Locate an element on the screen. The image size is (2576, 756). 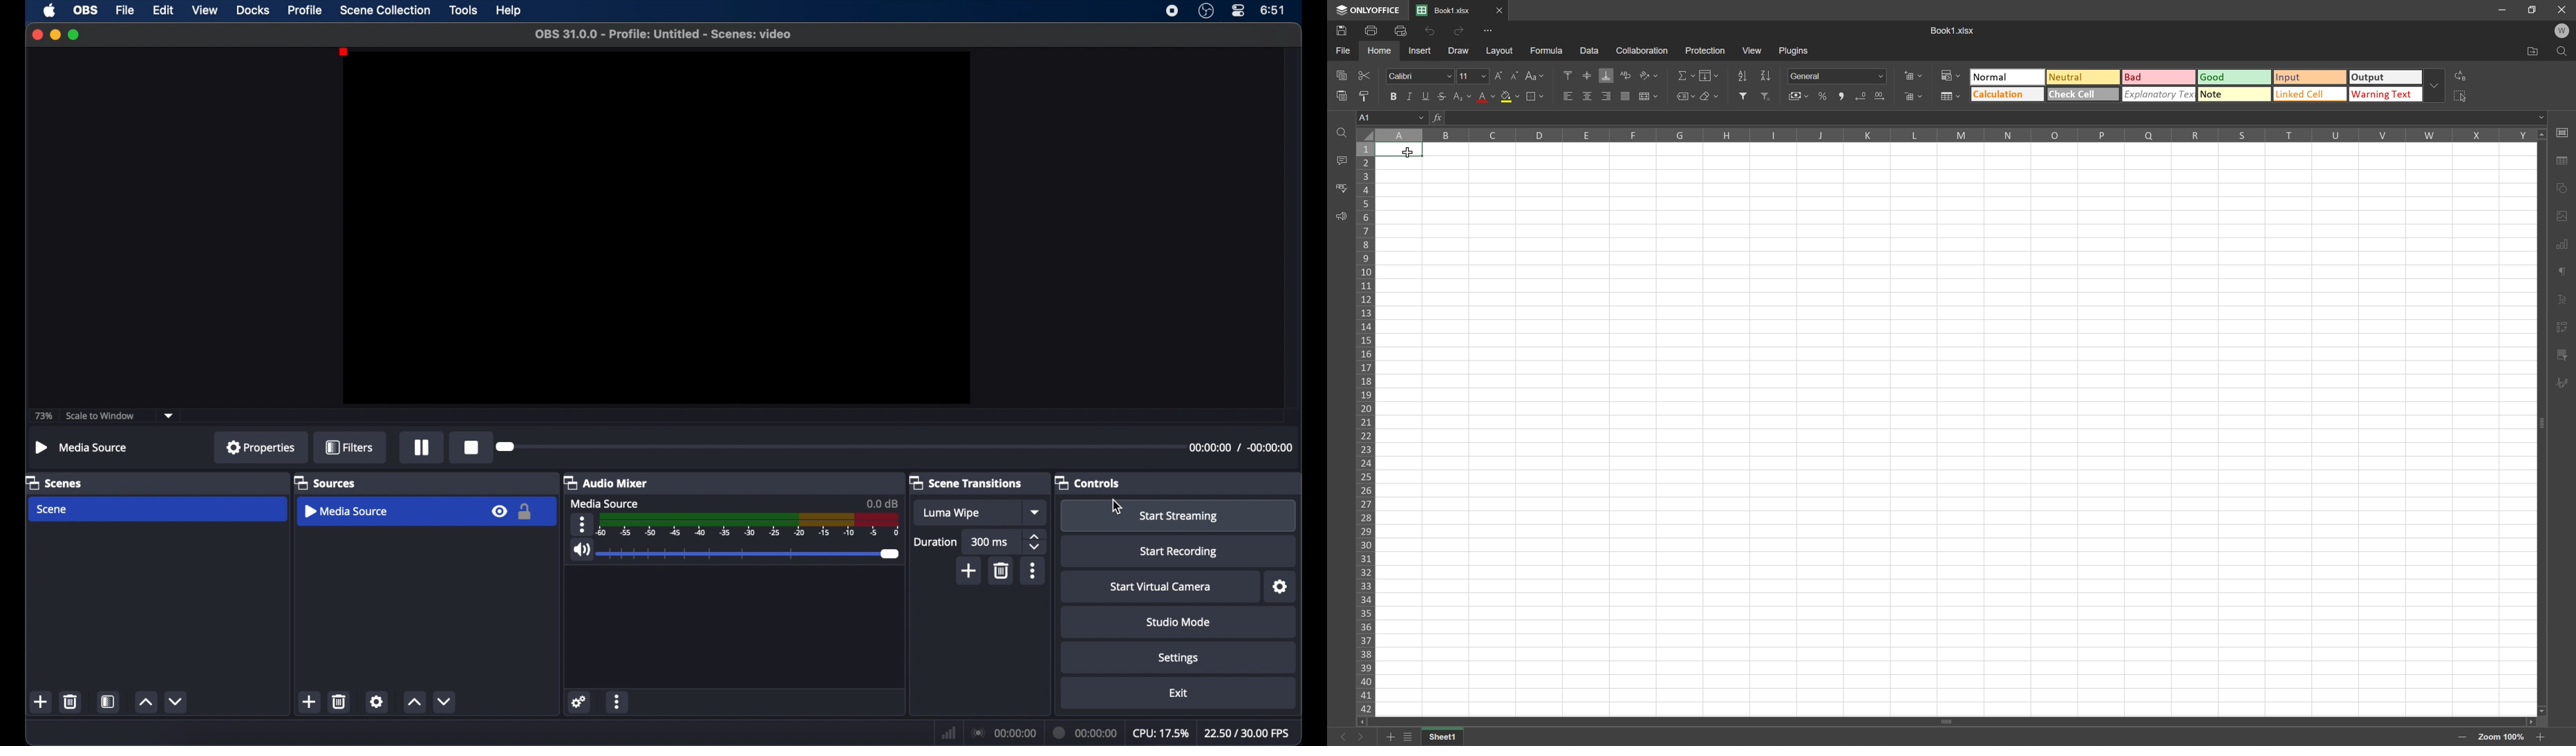
scale to window is located at coordinates (100, 417).